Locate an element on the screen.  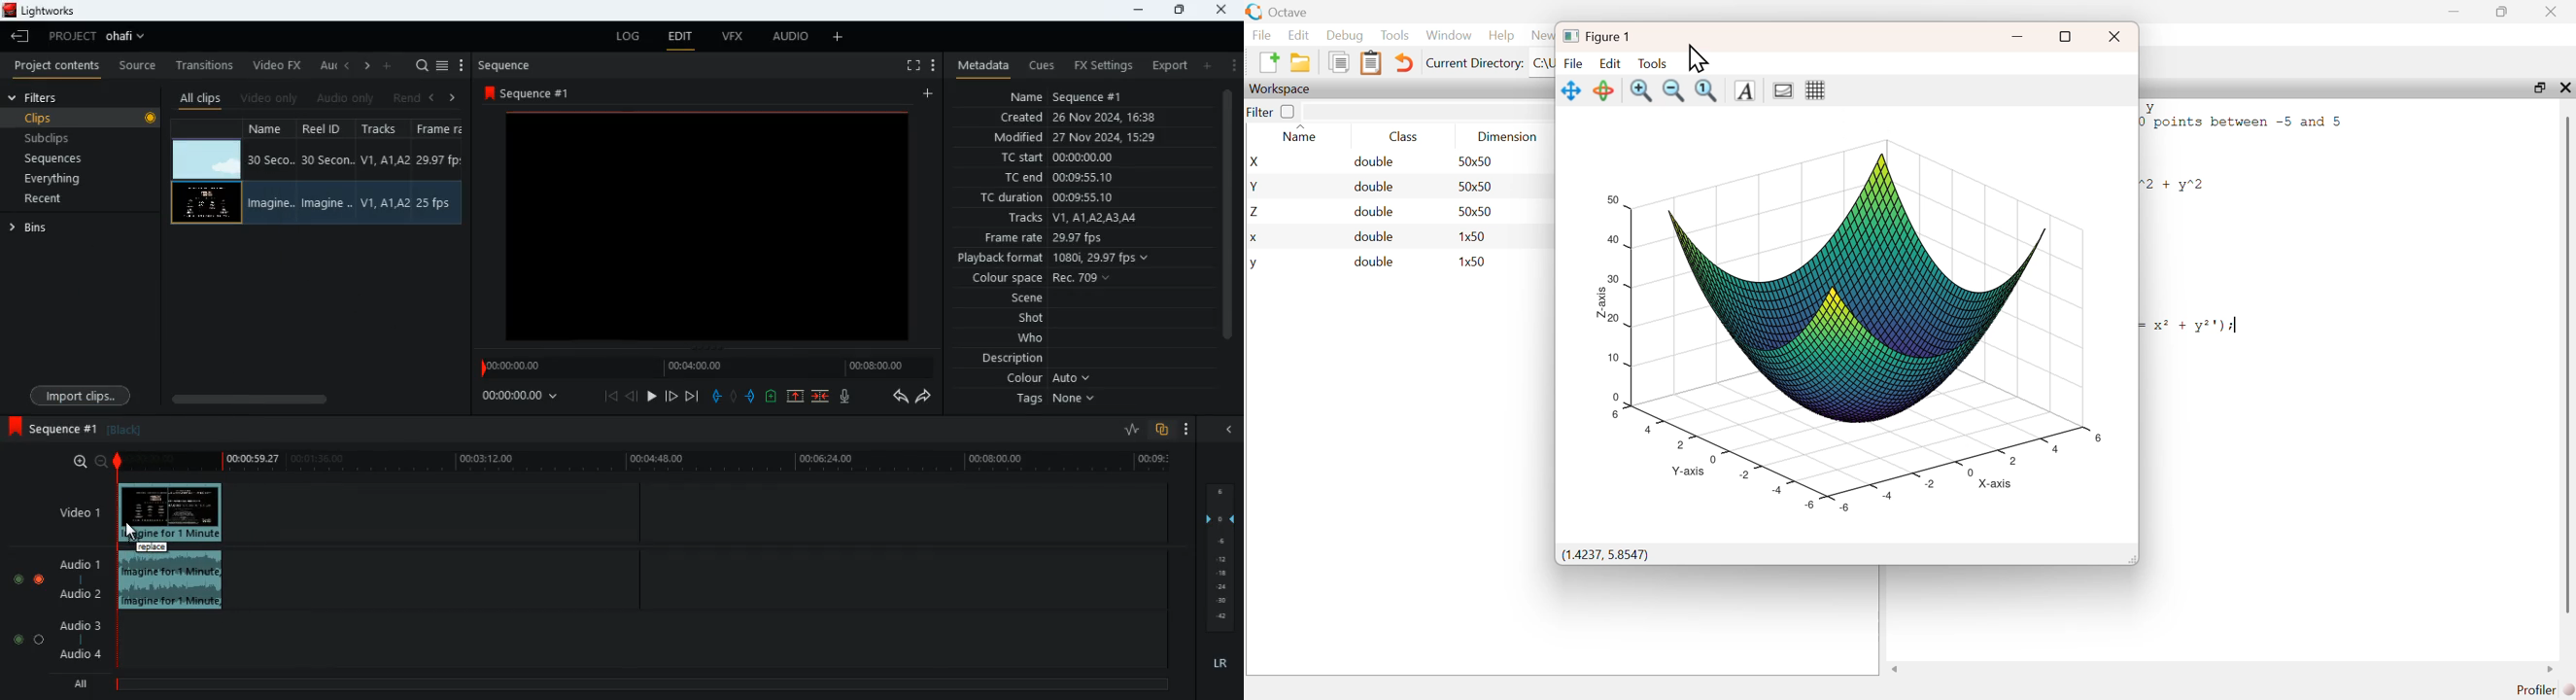
up is located at coordinates (795, 398).